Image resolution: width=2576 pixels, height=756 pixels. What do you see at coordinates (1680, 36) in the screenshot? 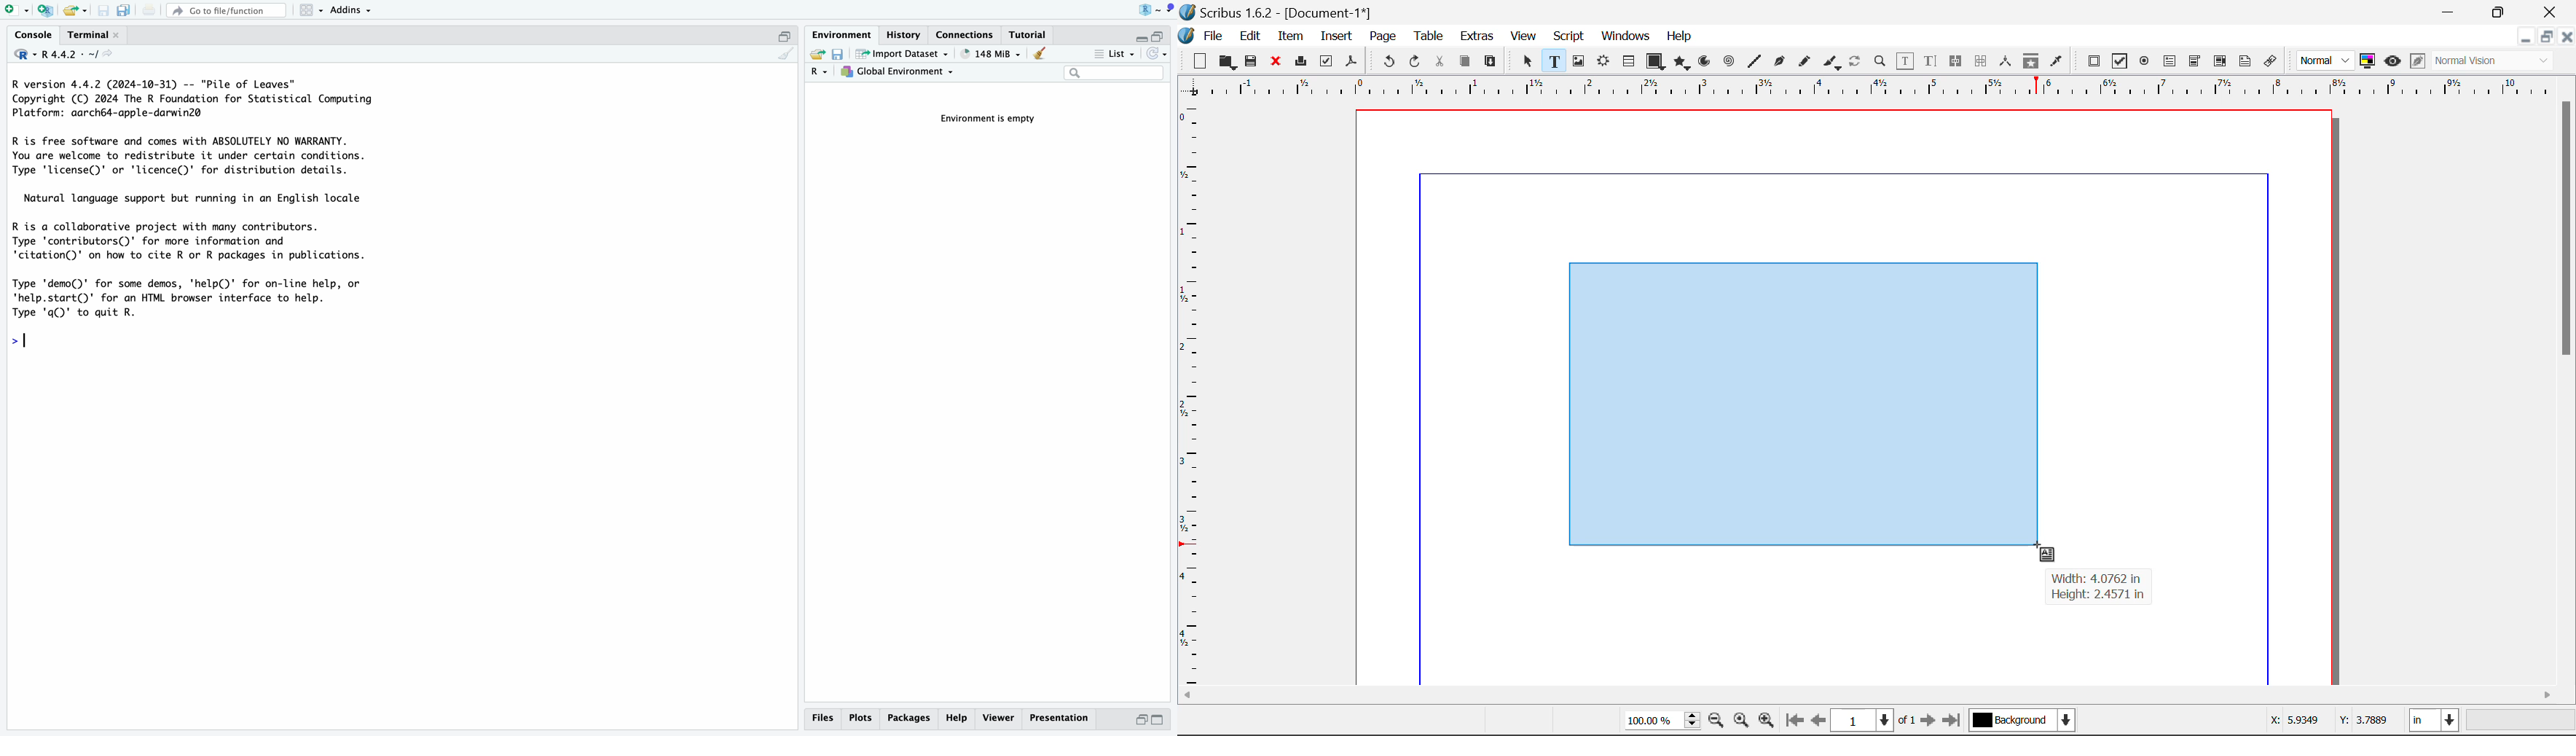
I see `Help` at bounding box center [1680, 36].